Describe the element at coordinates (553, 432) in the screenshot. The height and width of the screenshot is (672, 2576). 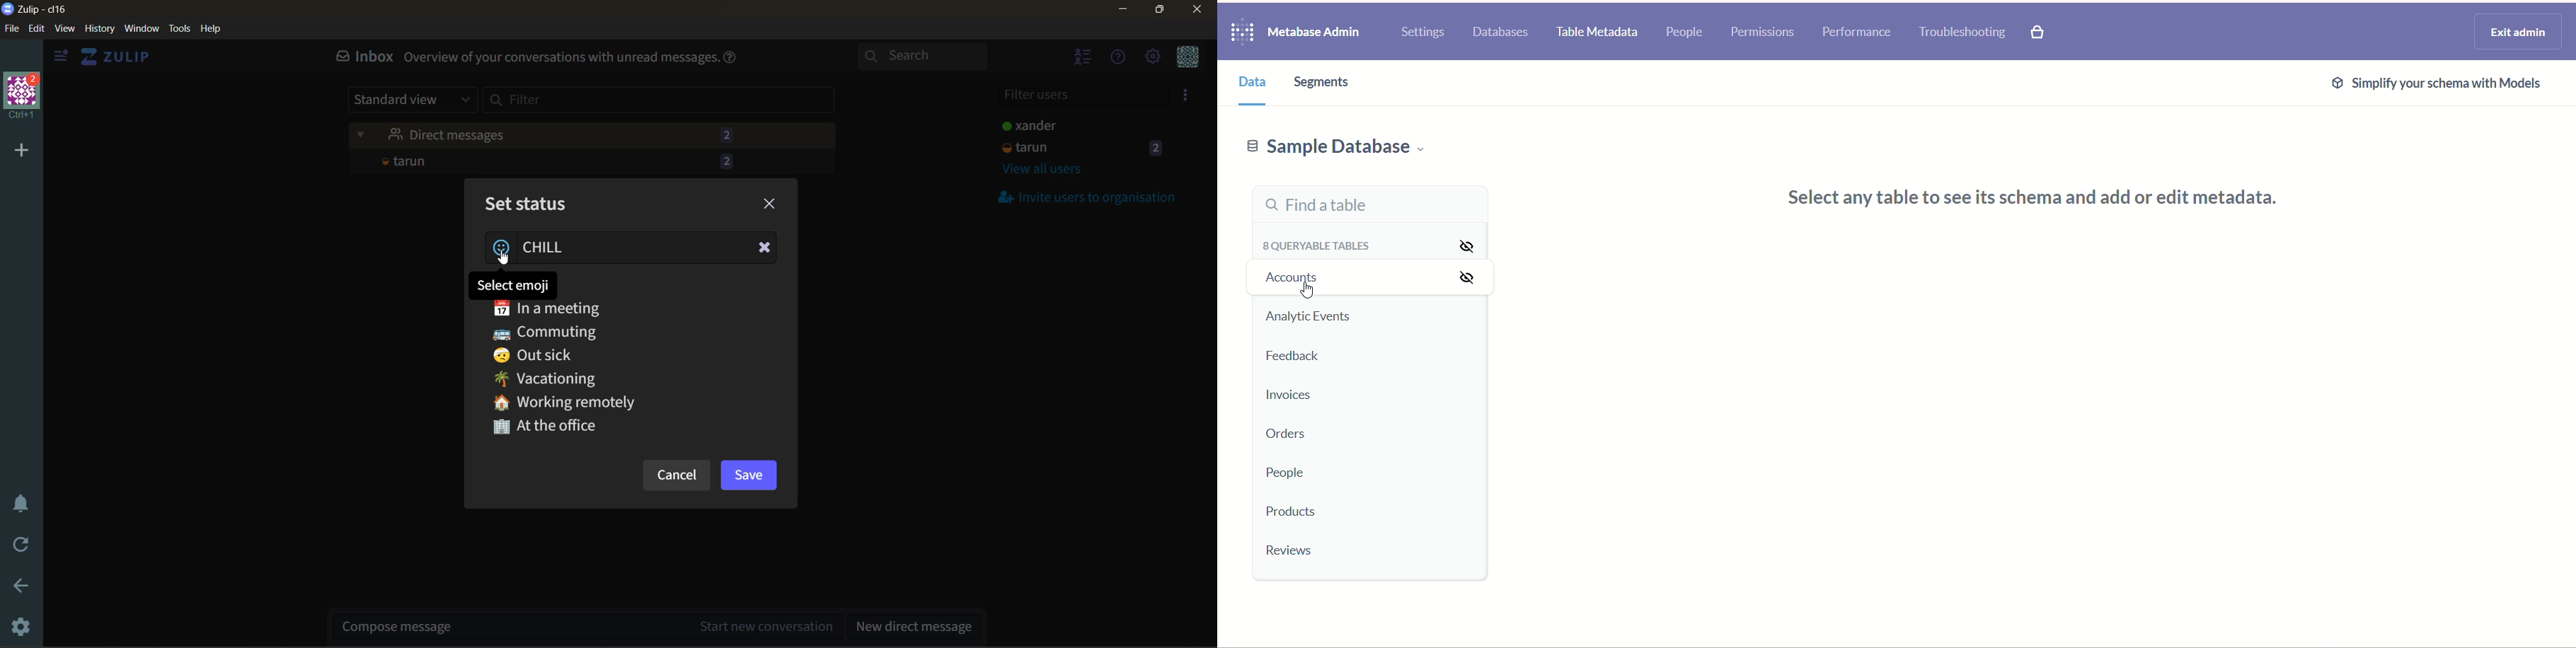
I see `At the office` at that location.